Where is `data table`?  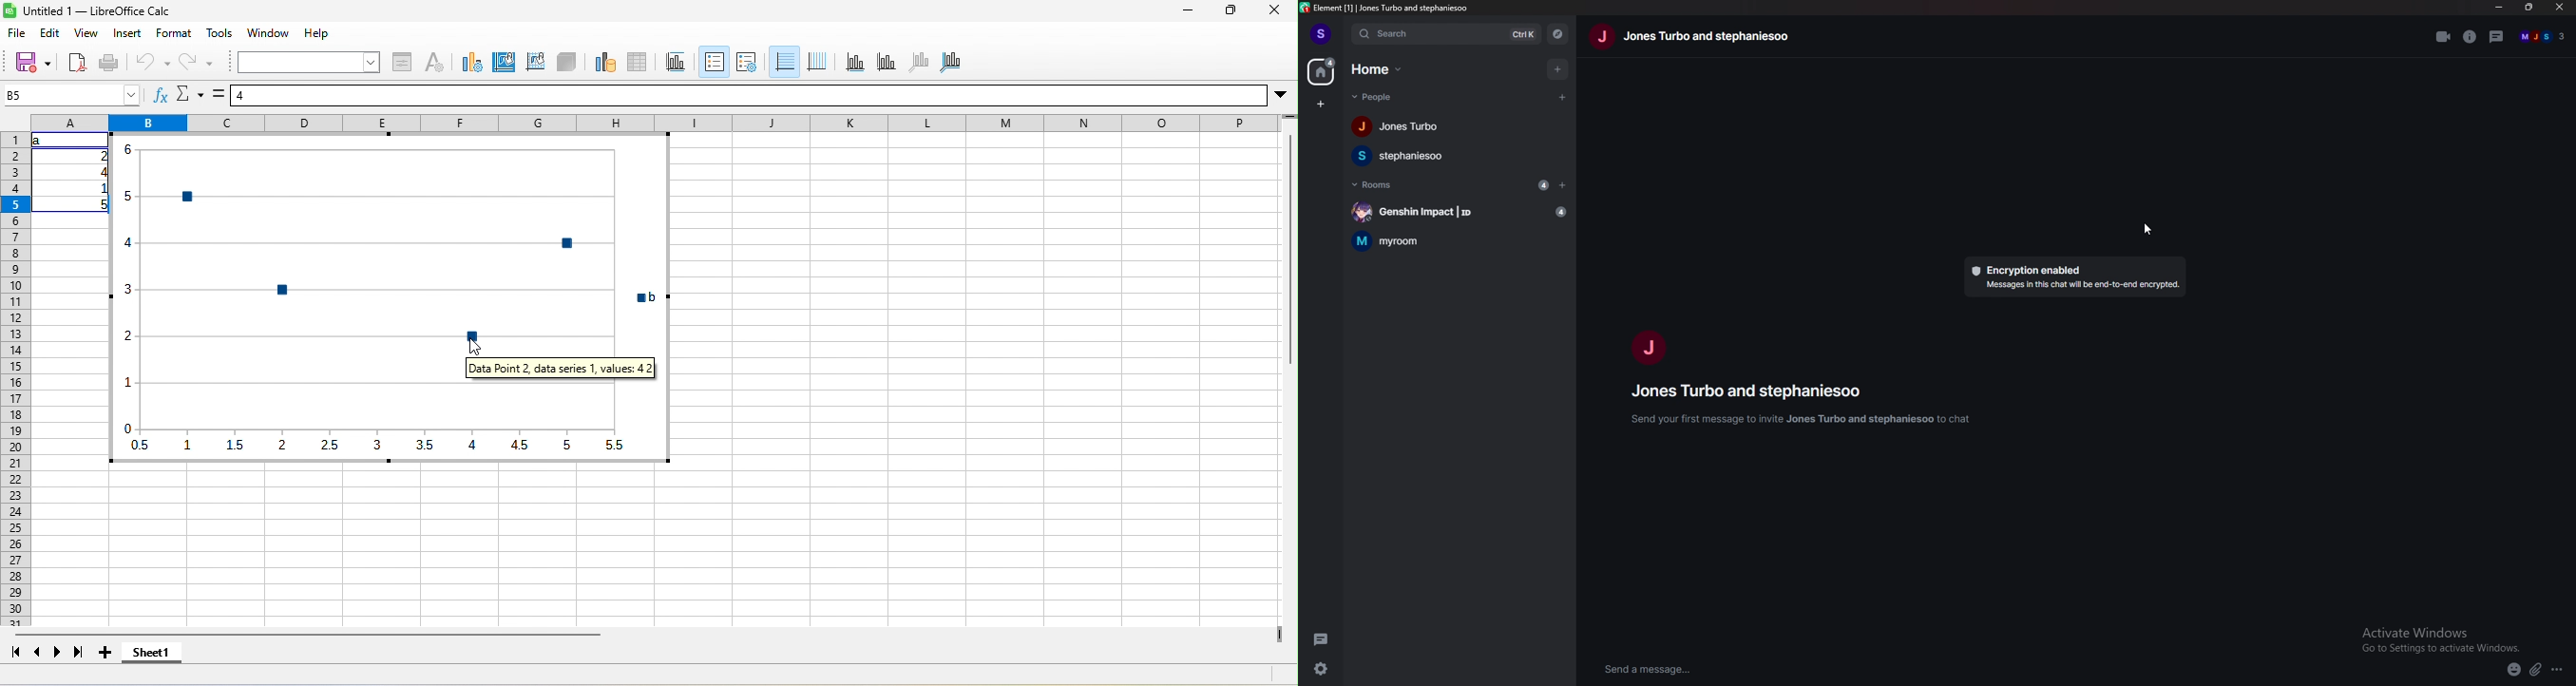 data table is located at coordinates (638, 64).